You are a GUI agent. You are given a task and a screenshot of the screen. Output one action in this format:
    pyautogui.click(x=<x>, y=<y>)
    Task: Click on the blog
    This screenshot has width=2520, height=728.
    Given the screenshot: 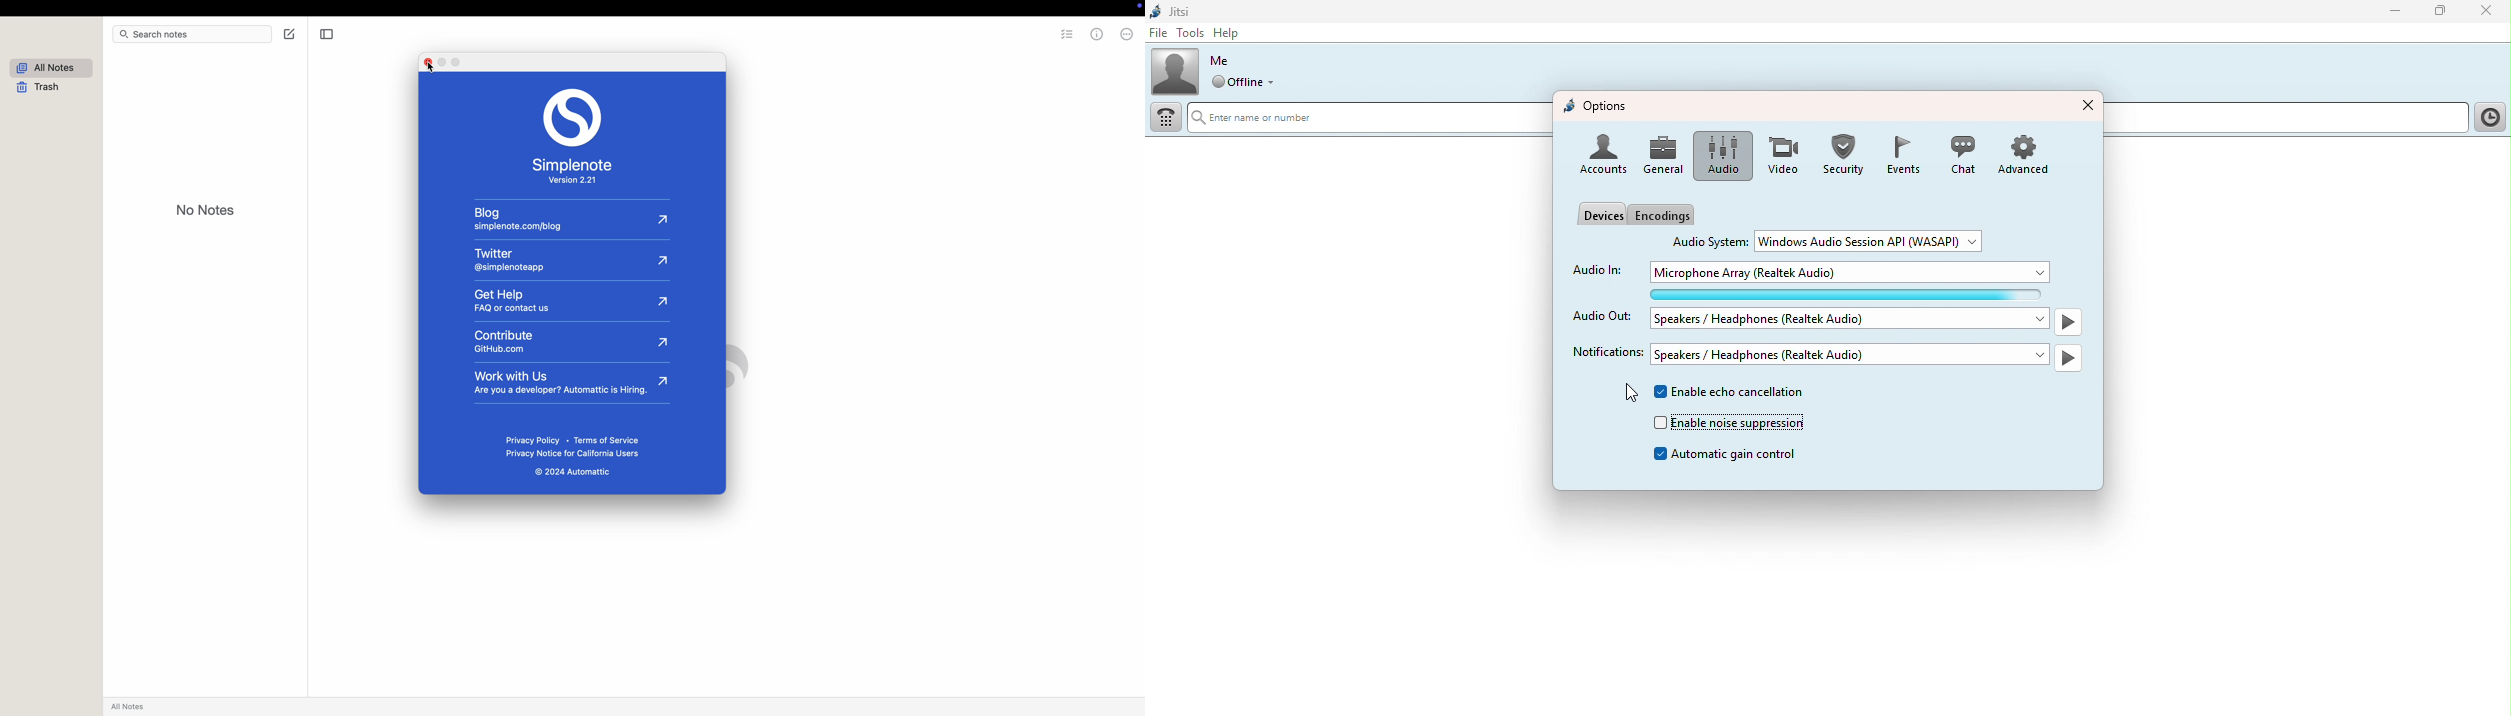 What is the action you would take?
    pyautogui.click(x=566, y=221)
    